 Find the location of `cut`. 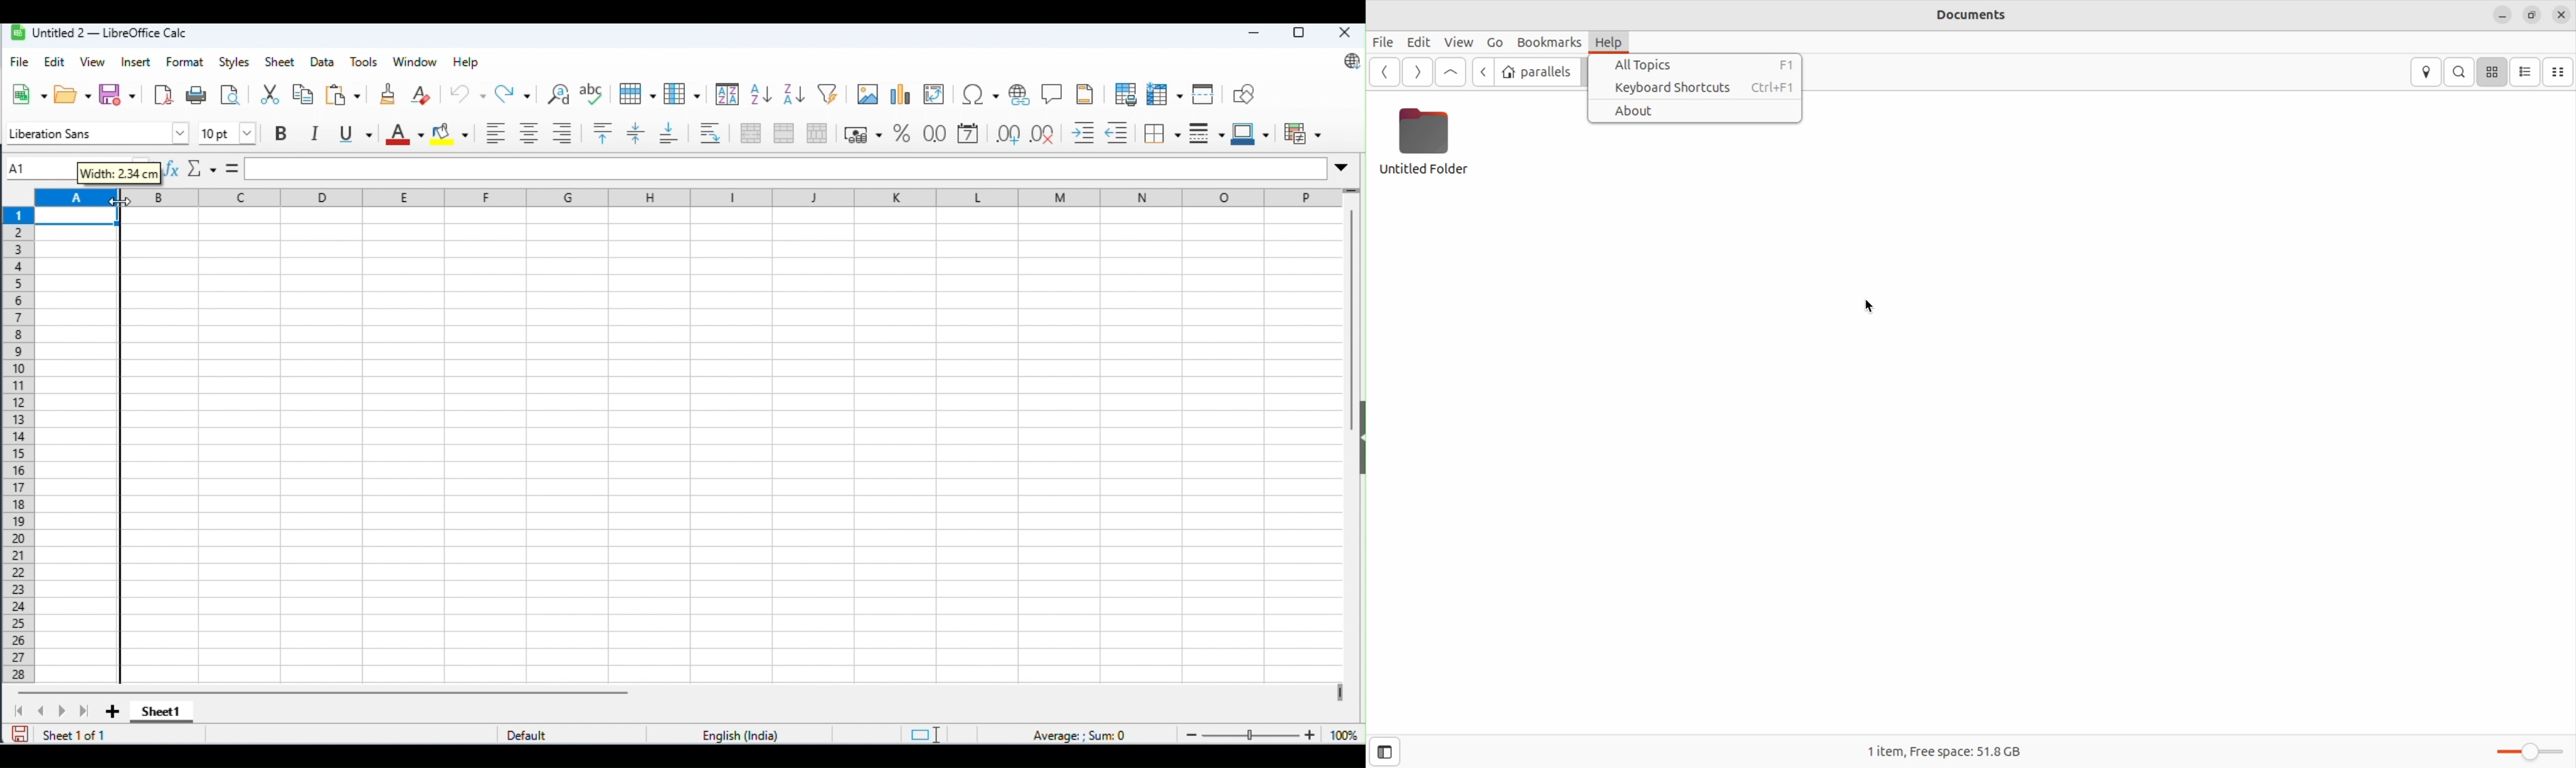

cut is located at coordinates (270, 94).